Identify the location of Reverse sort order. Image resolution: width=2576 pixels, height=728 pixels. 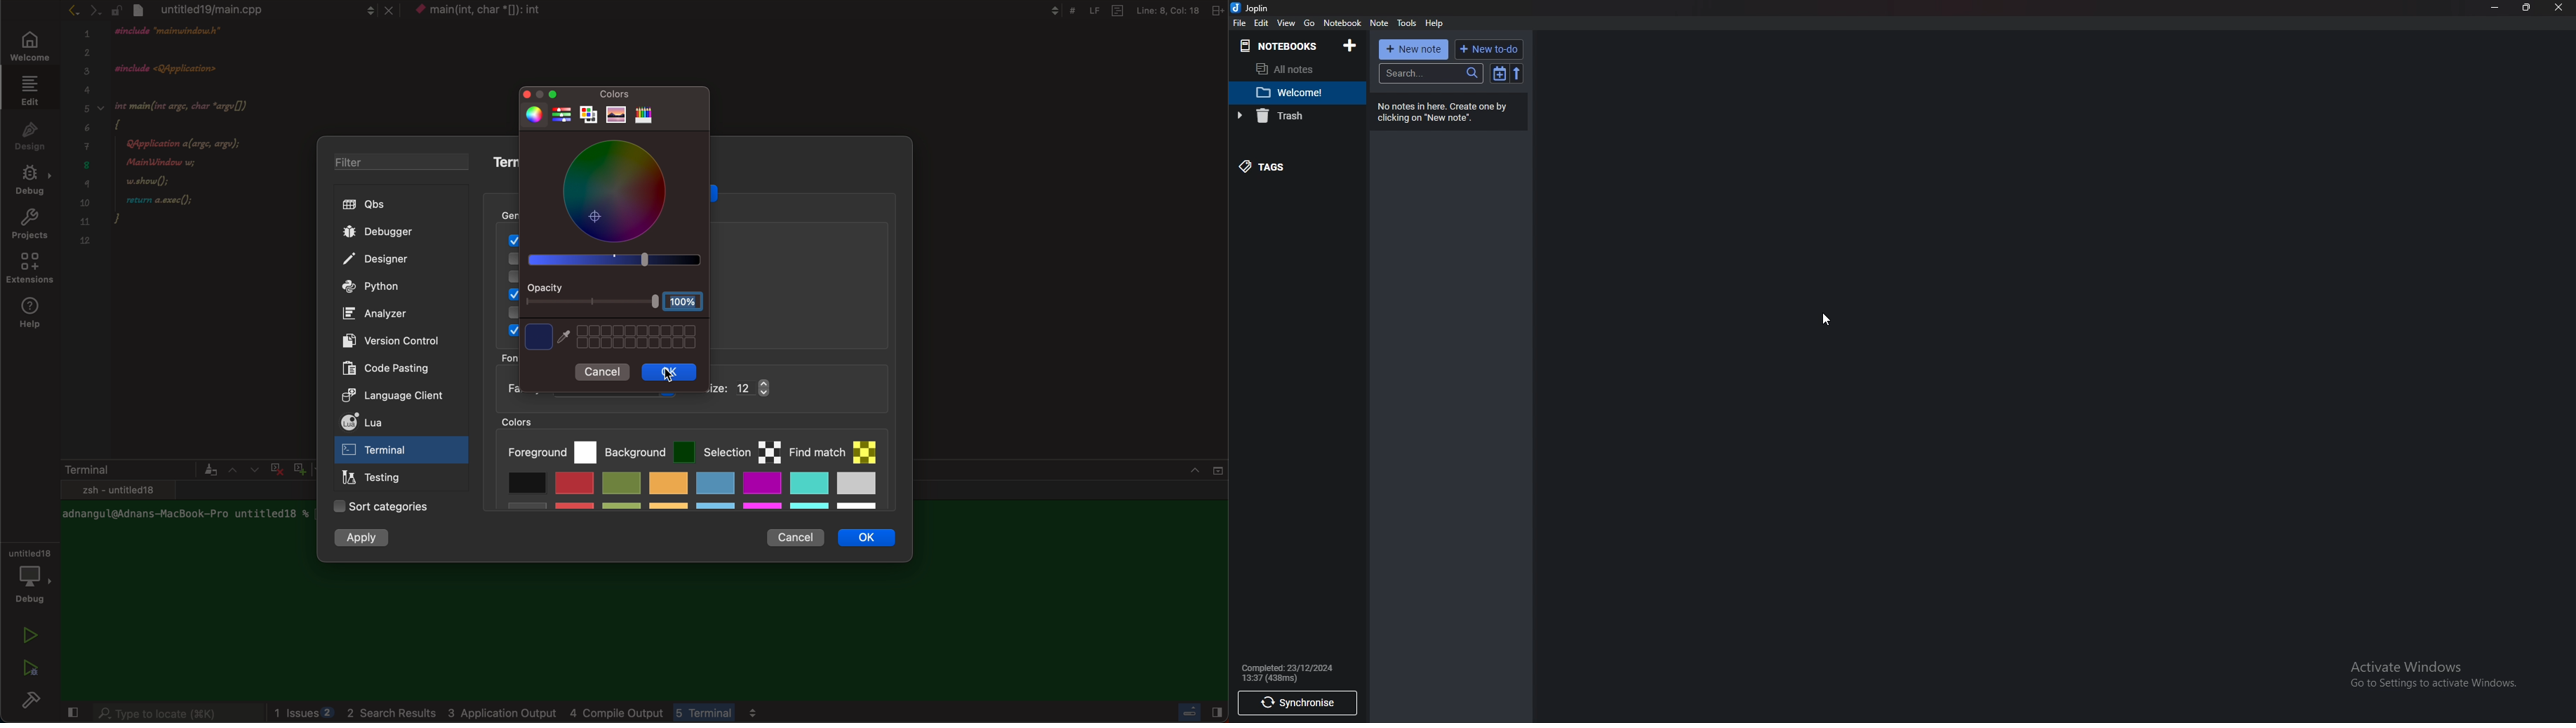
(1516, 72).